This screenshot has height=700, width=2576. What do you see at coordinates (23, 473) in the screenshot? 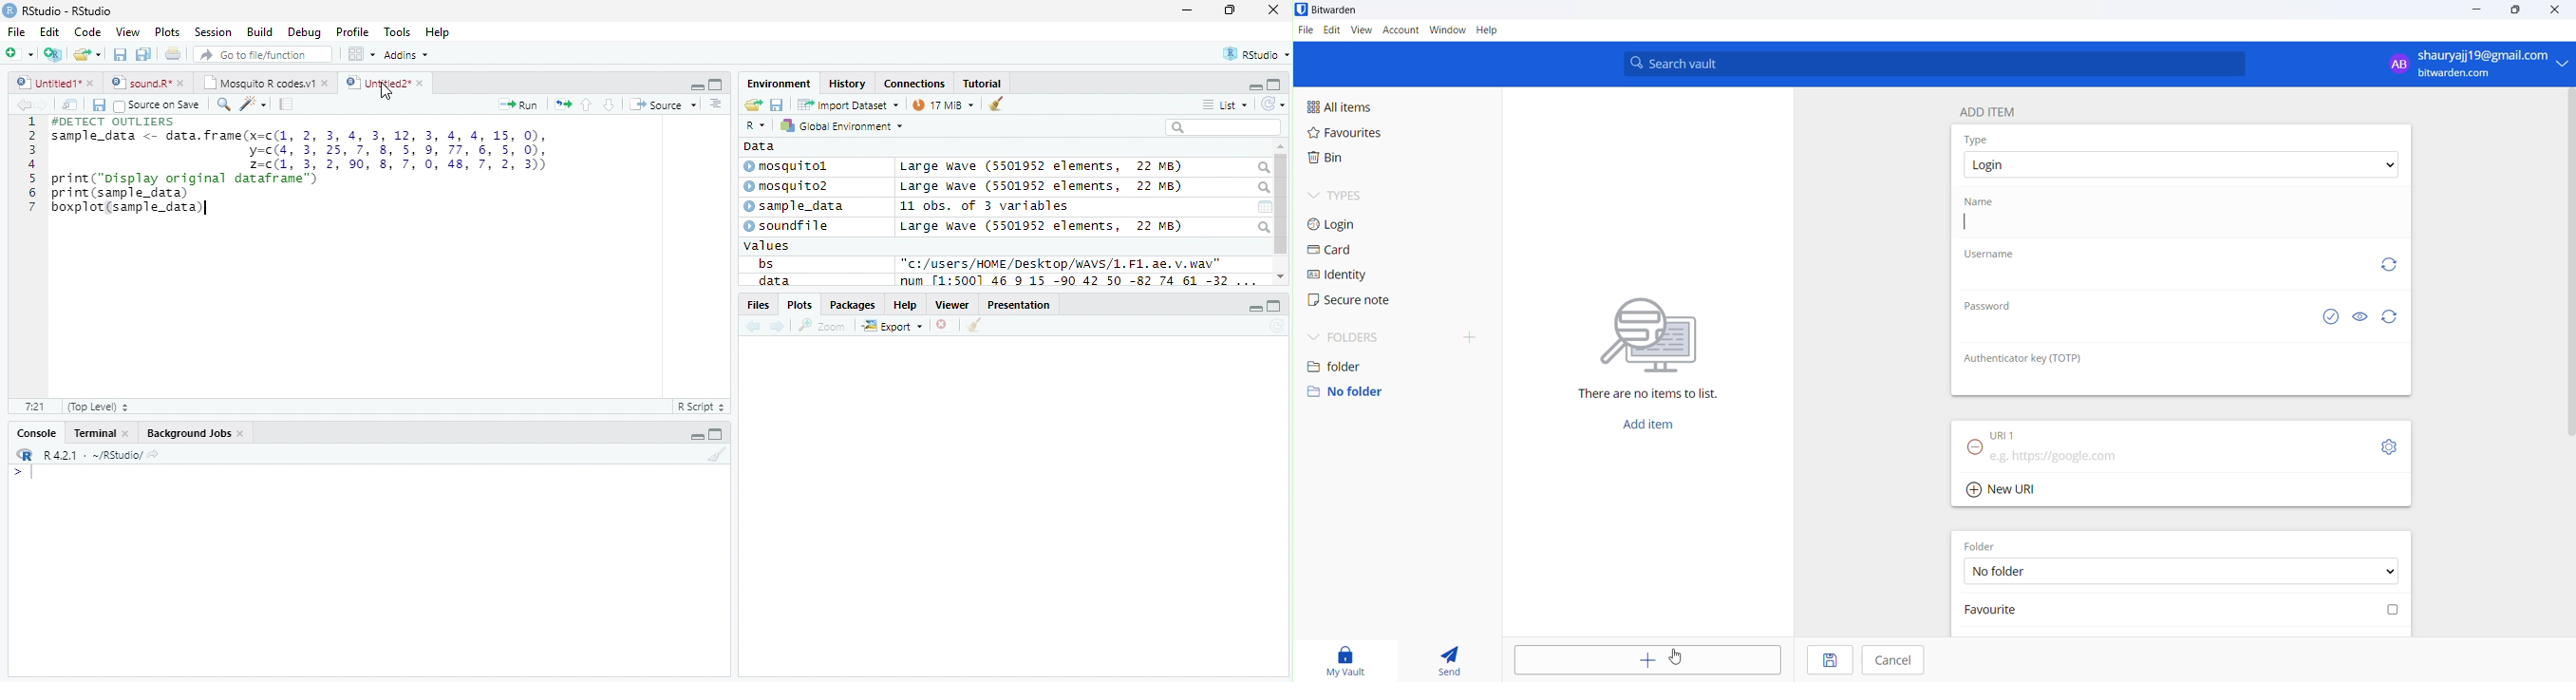
I see `typing cursor` at bounding box center [23, 473].